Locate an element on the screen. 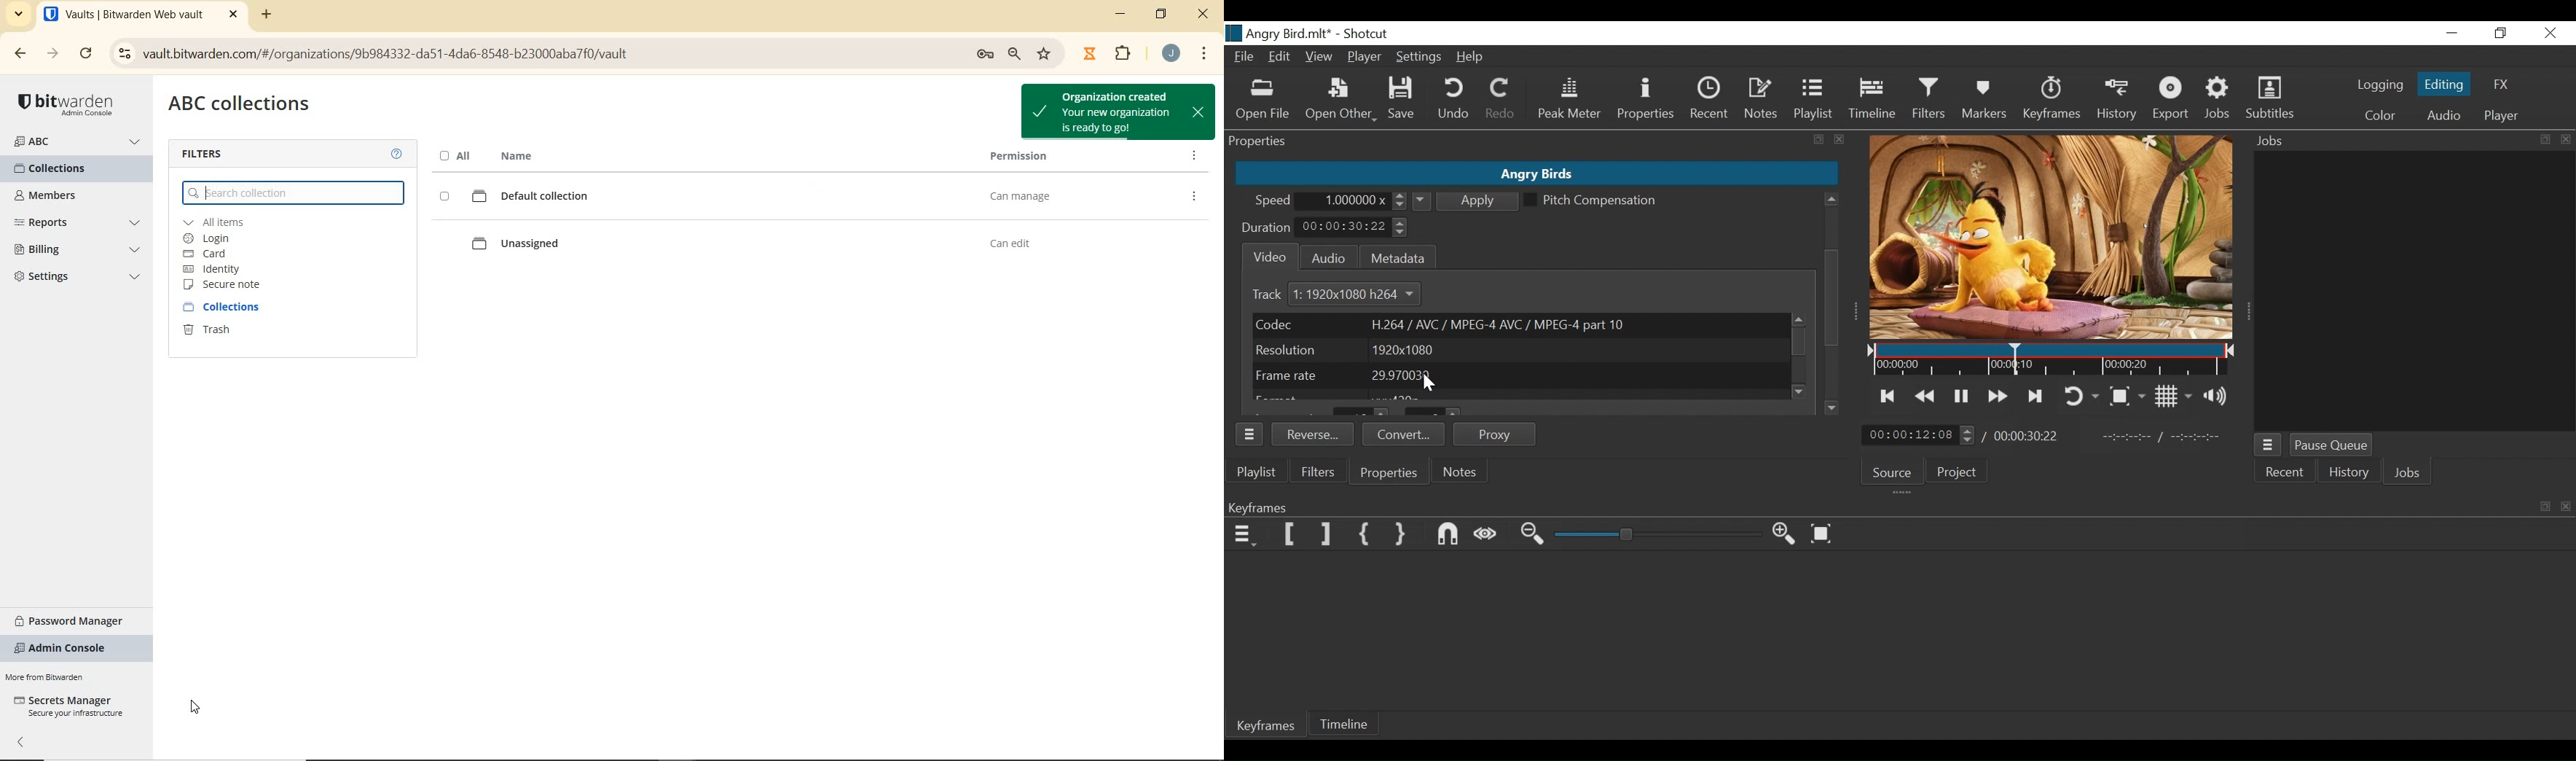 The width and height of the screenshot is (2576, 784). Properties is located at coordinates (1390, 474).